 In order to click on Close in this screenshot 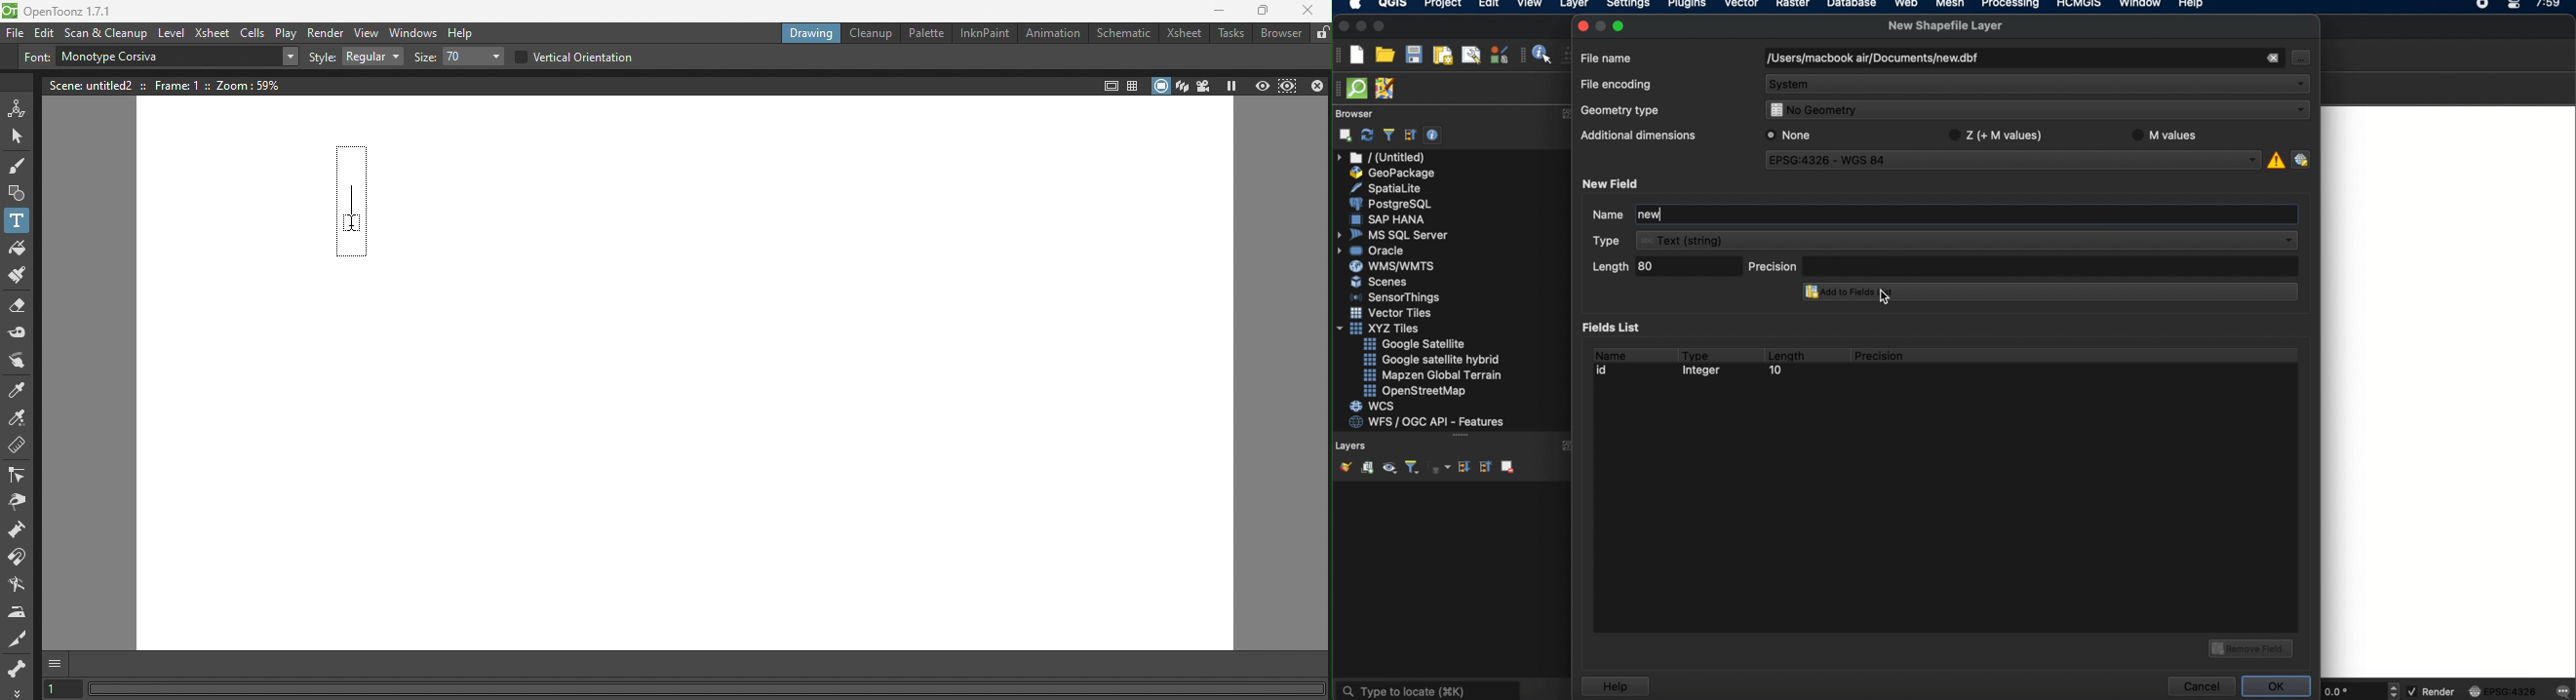, I will do `click(1310, 12)`.